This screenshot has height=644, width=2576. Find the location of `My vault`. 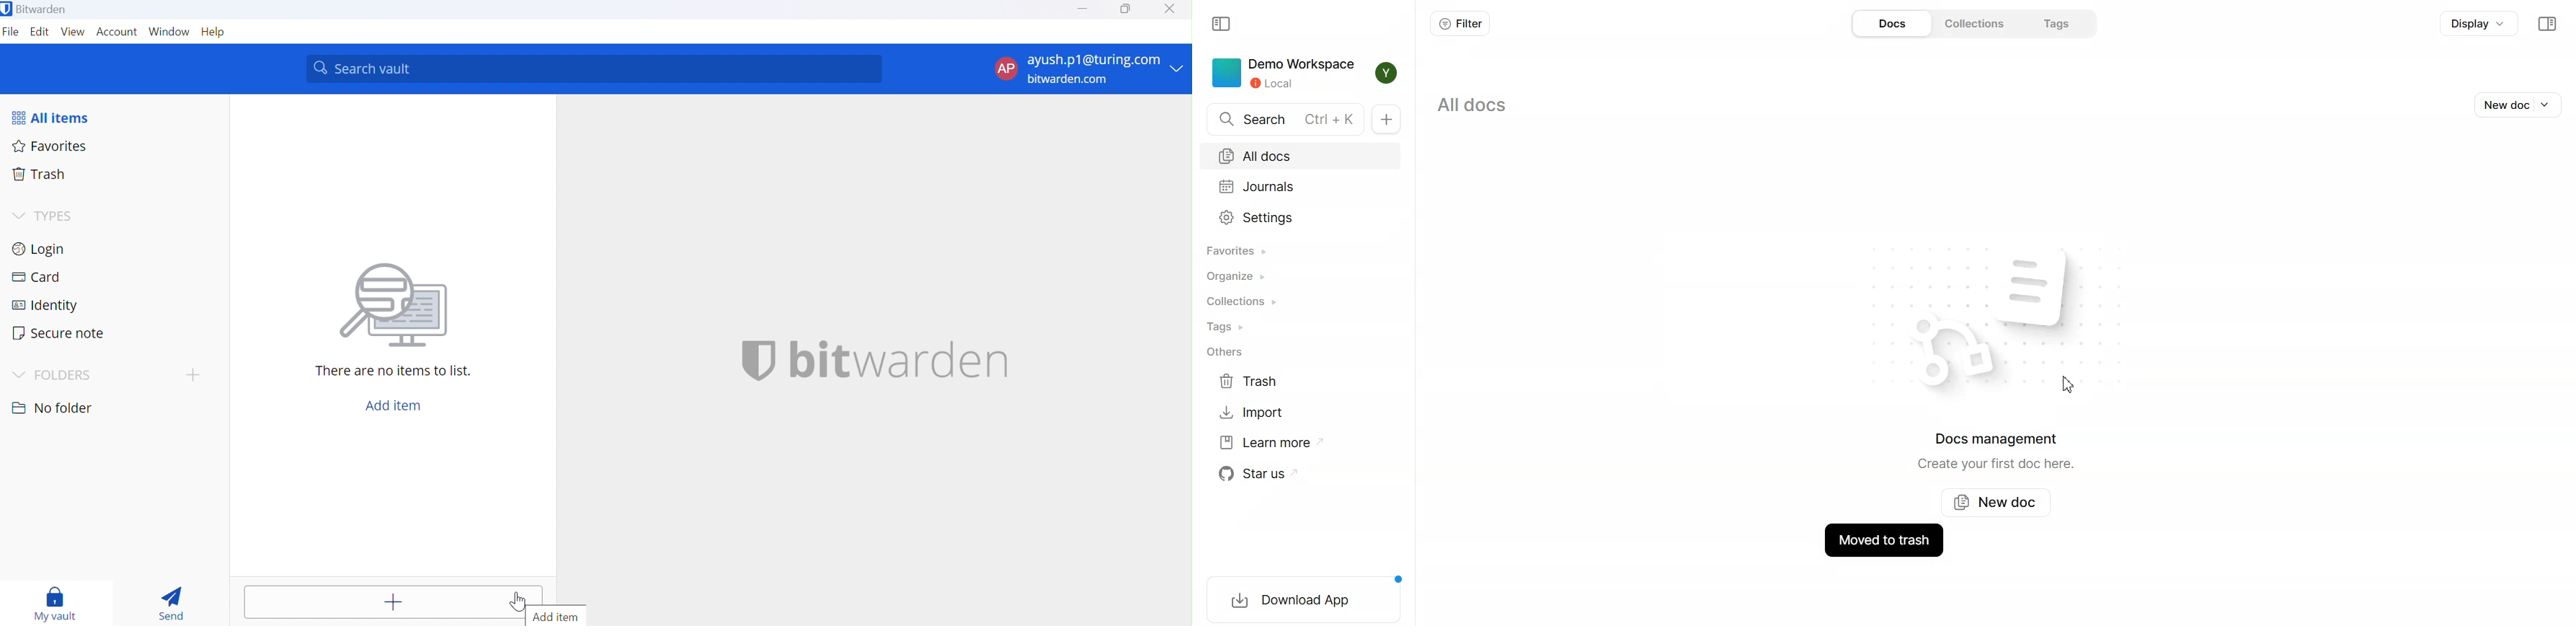

My vault is located at coordinates (55, 600).